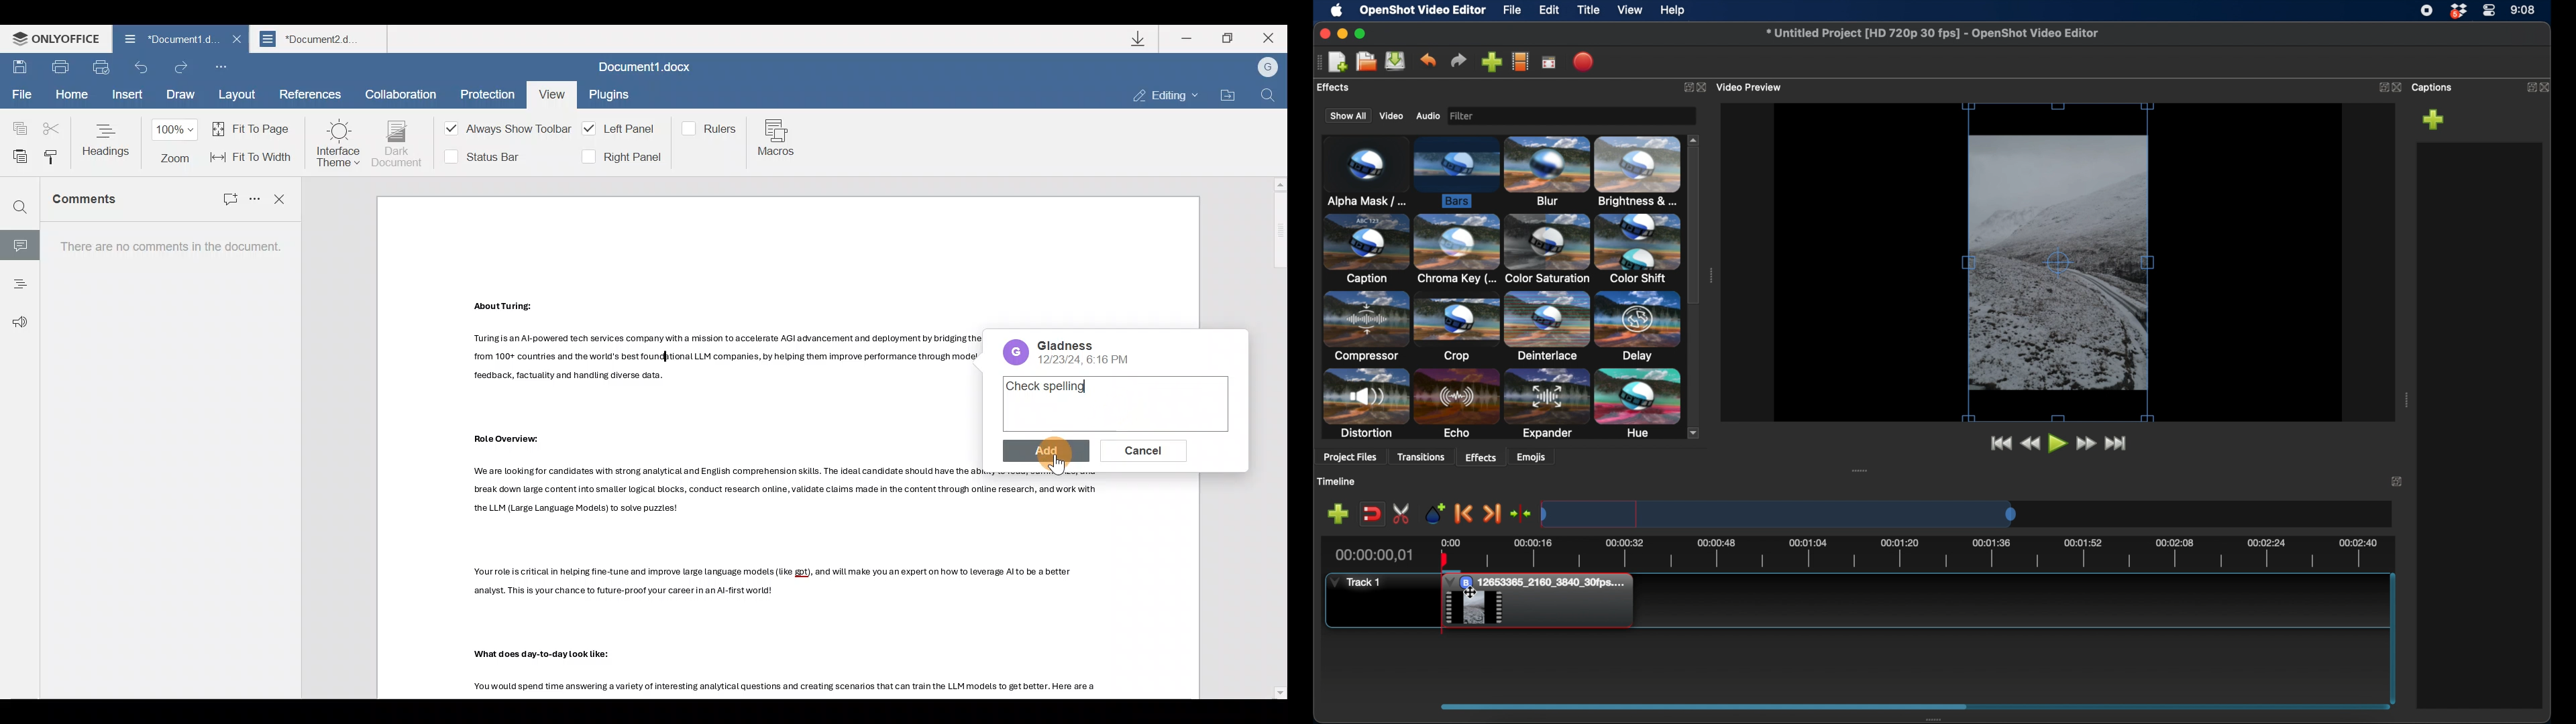 Image resolution: width=2576 pixels, height=728 pixels. I want to click on Print file, so click(64, 69).